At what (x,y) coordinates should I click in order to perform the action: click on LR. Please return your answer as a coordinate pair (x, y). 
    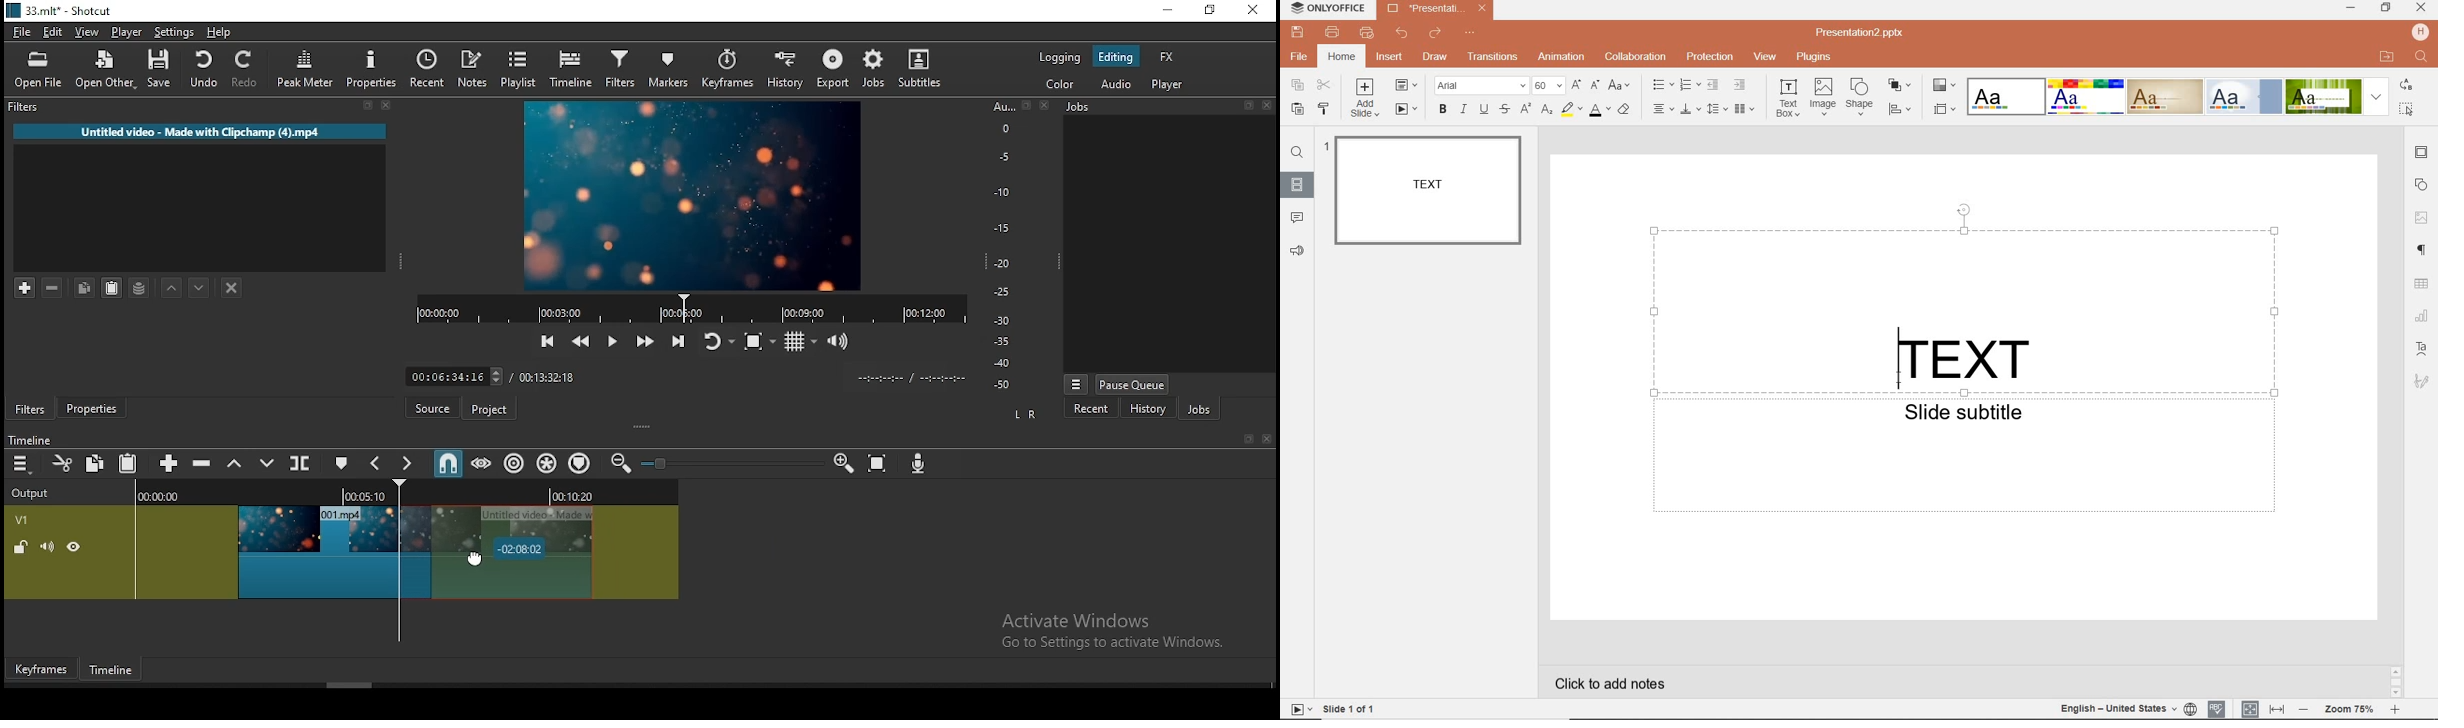
    Looking at the image, I should click on (1024, 416).